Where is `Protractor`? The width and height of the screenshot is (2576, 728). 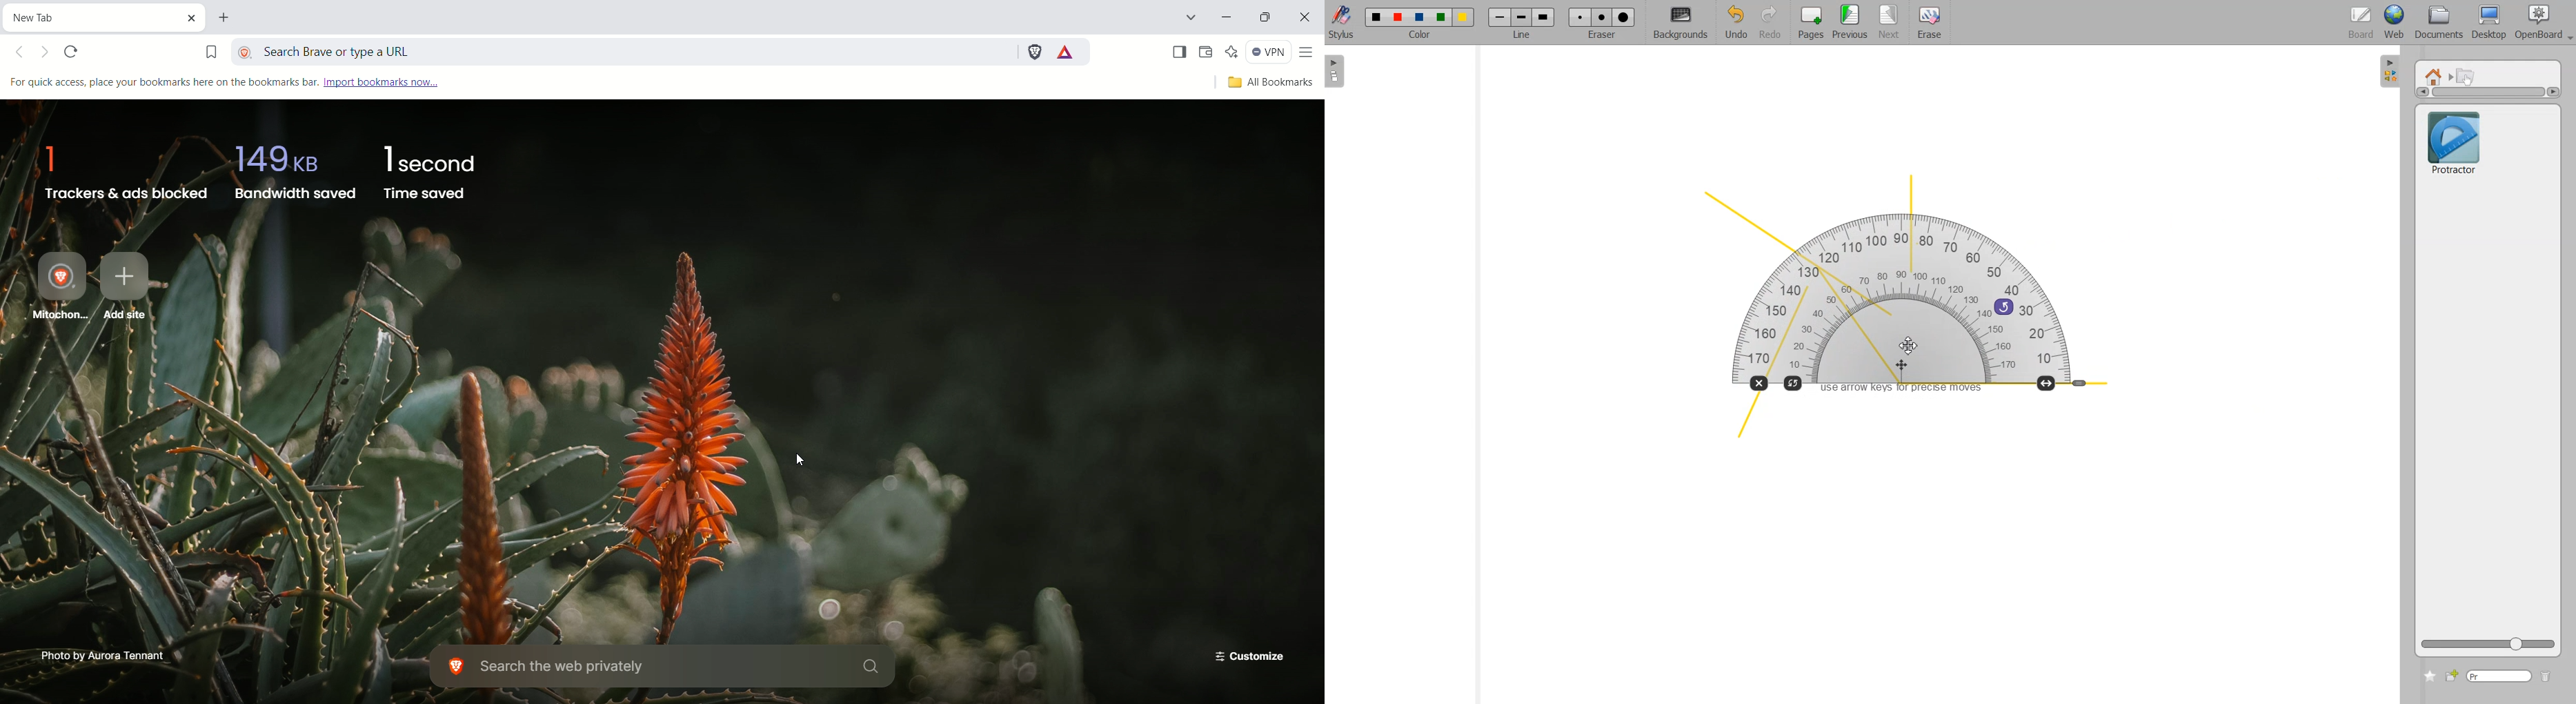
Protractor is located at coordinates (2454, 141).